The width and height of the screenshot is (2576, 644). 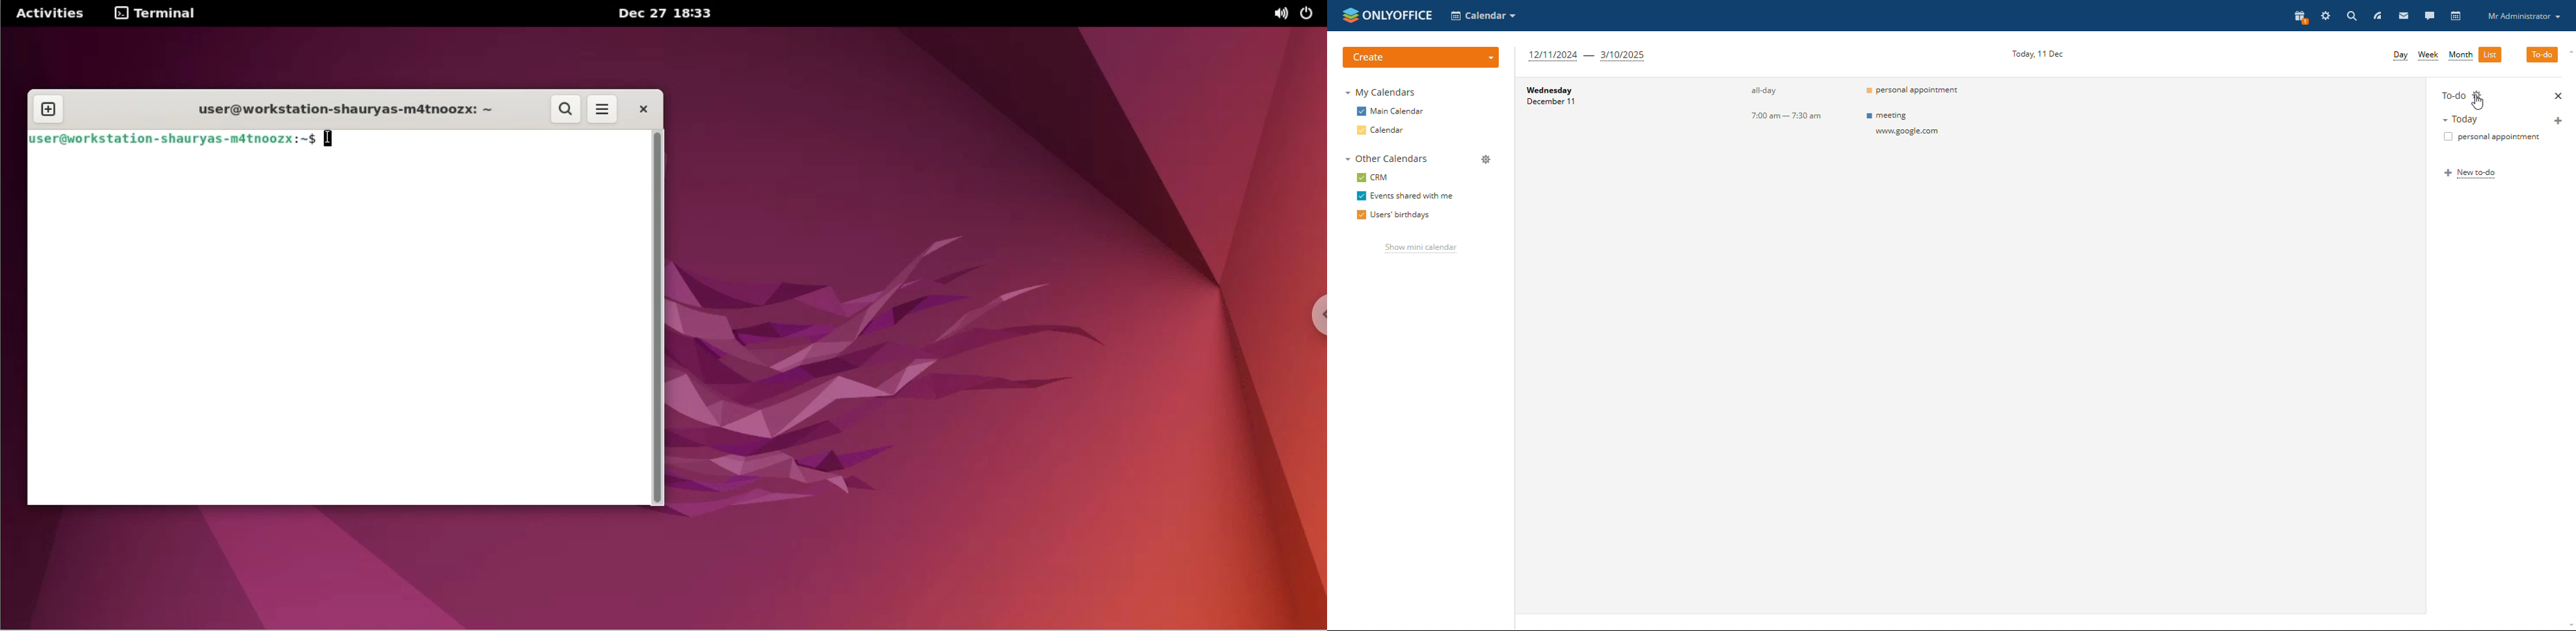 What do you see at coordinates (2488, 137) in the screenshot?
I see `mark completed` at bounding box center [2488, 137].